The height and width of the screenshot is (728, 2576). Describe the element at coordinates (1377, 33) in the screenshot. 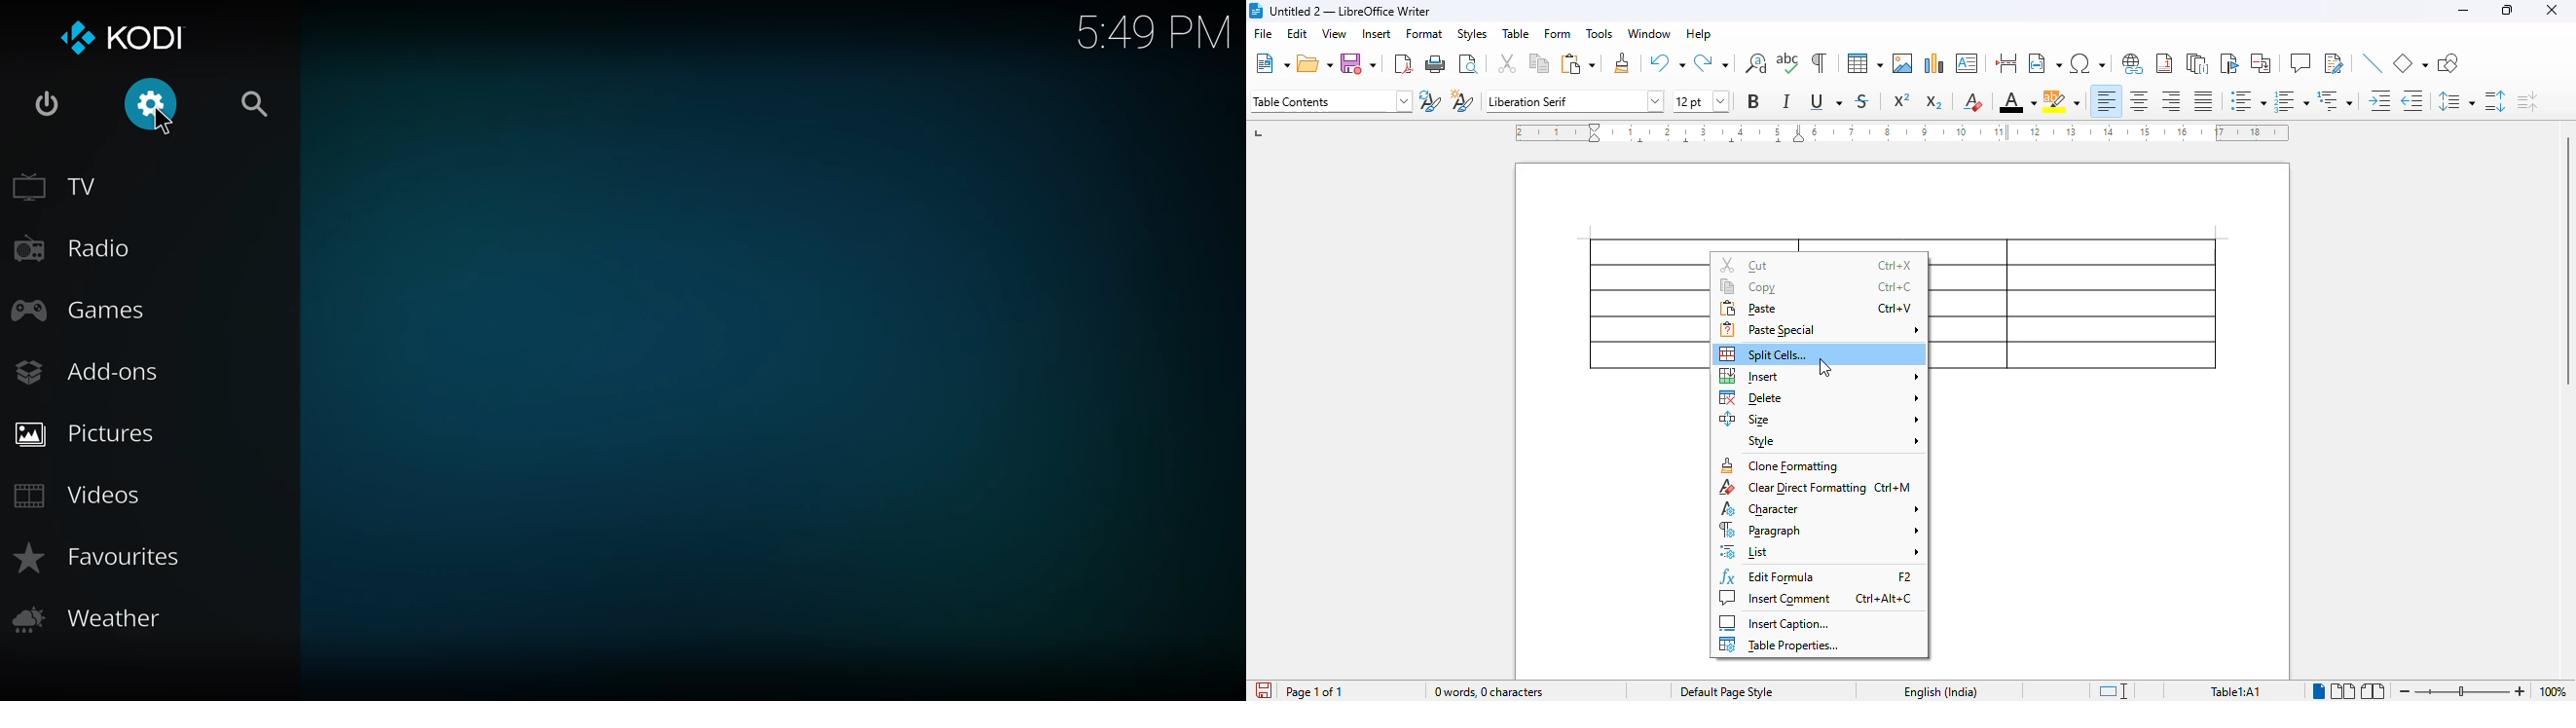

I see `insert` at that location.